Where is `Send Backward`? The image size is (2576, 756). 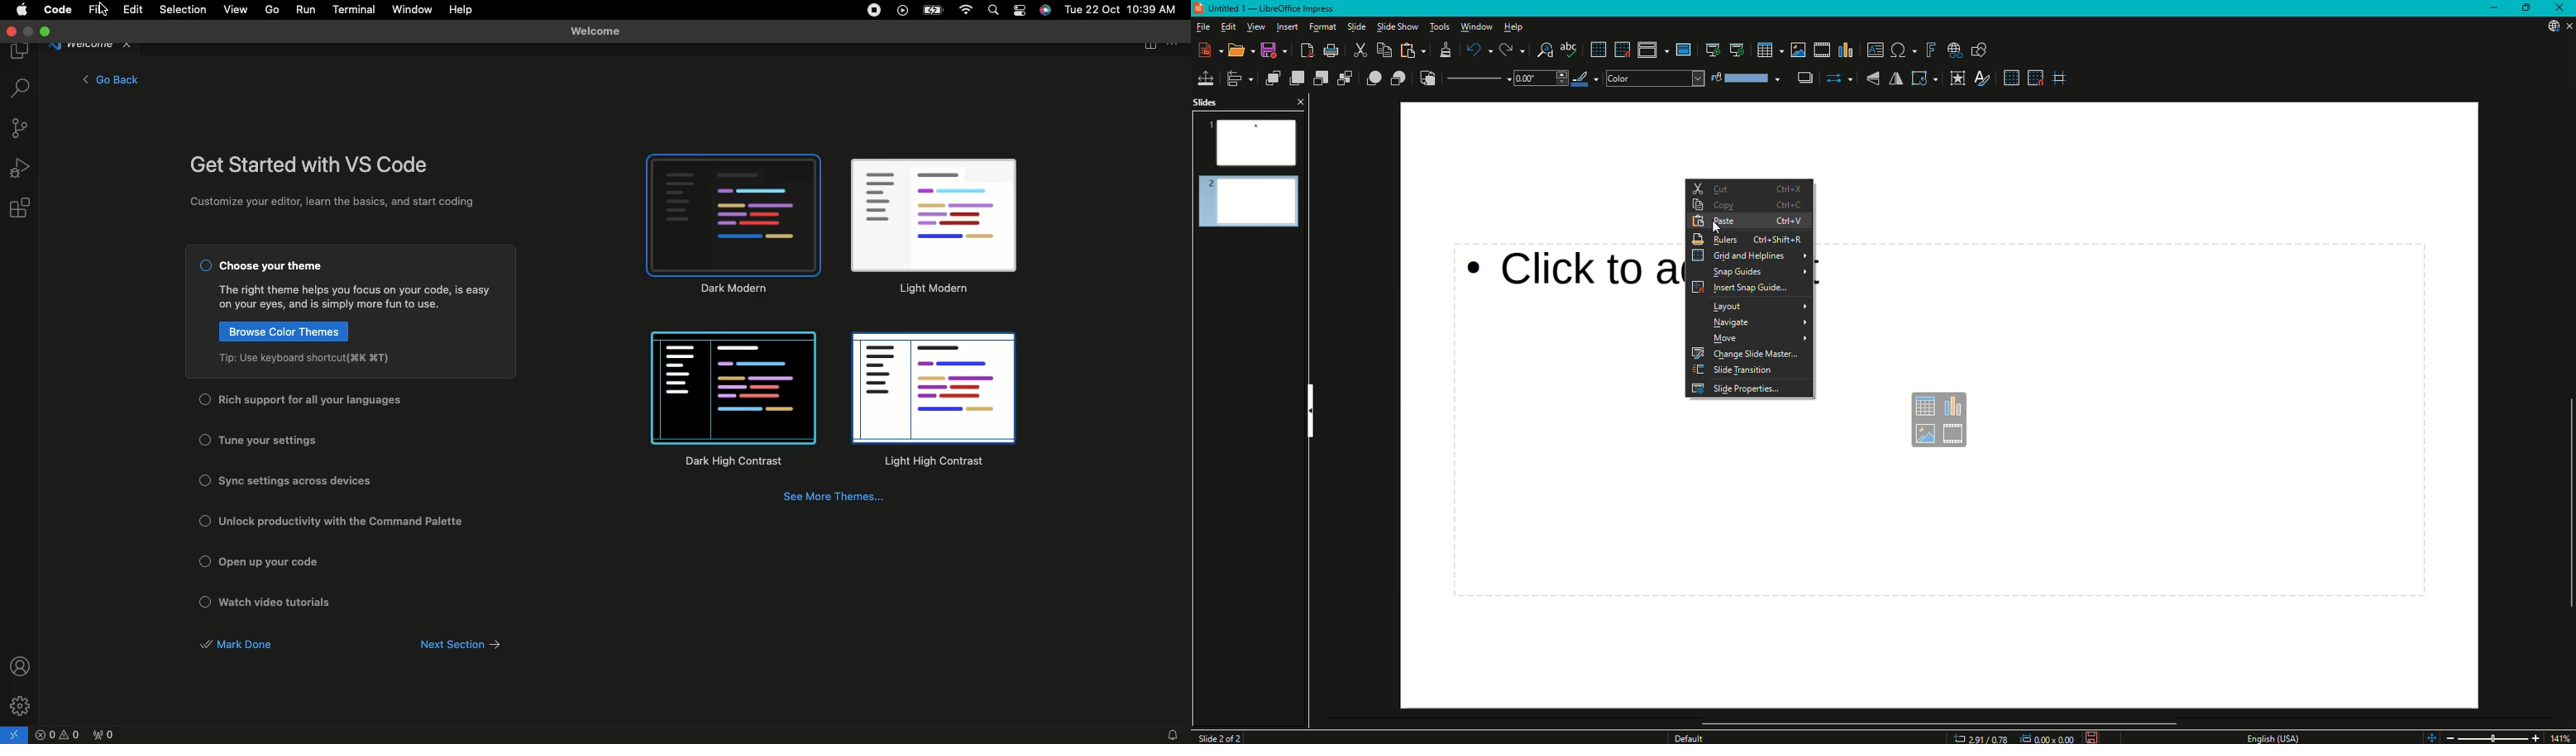
Send Backward is located at coordinates (1321, 78).